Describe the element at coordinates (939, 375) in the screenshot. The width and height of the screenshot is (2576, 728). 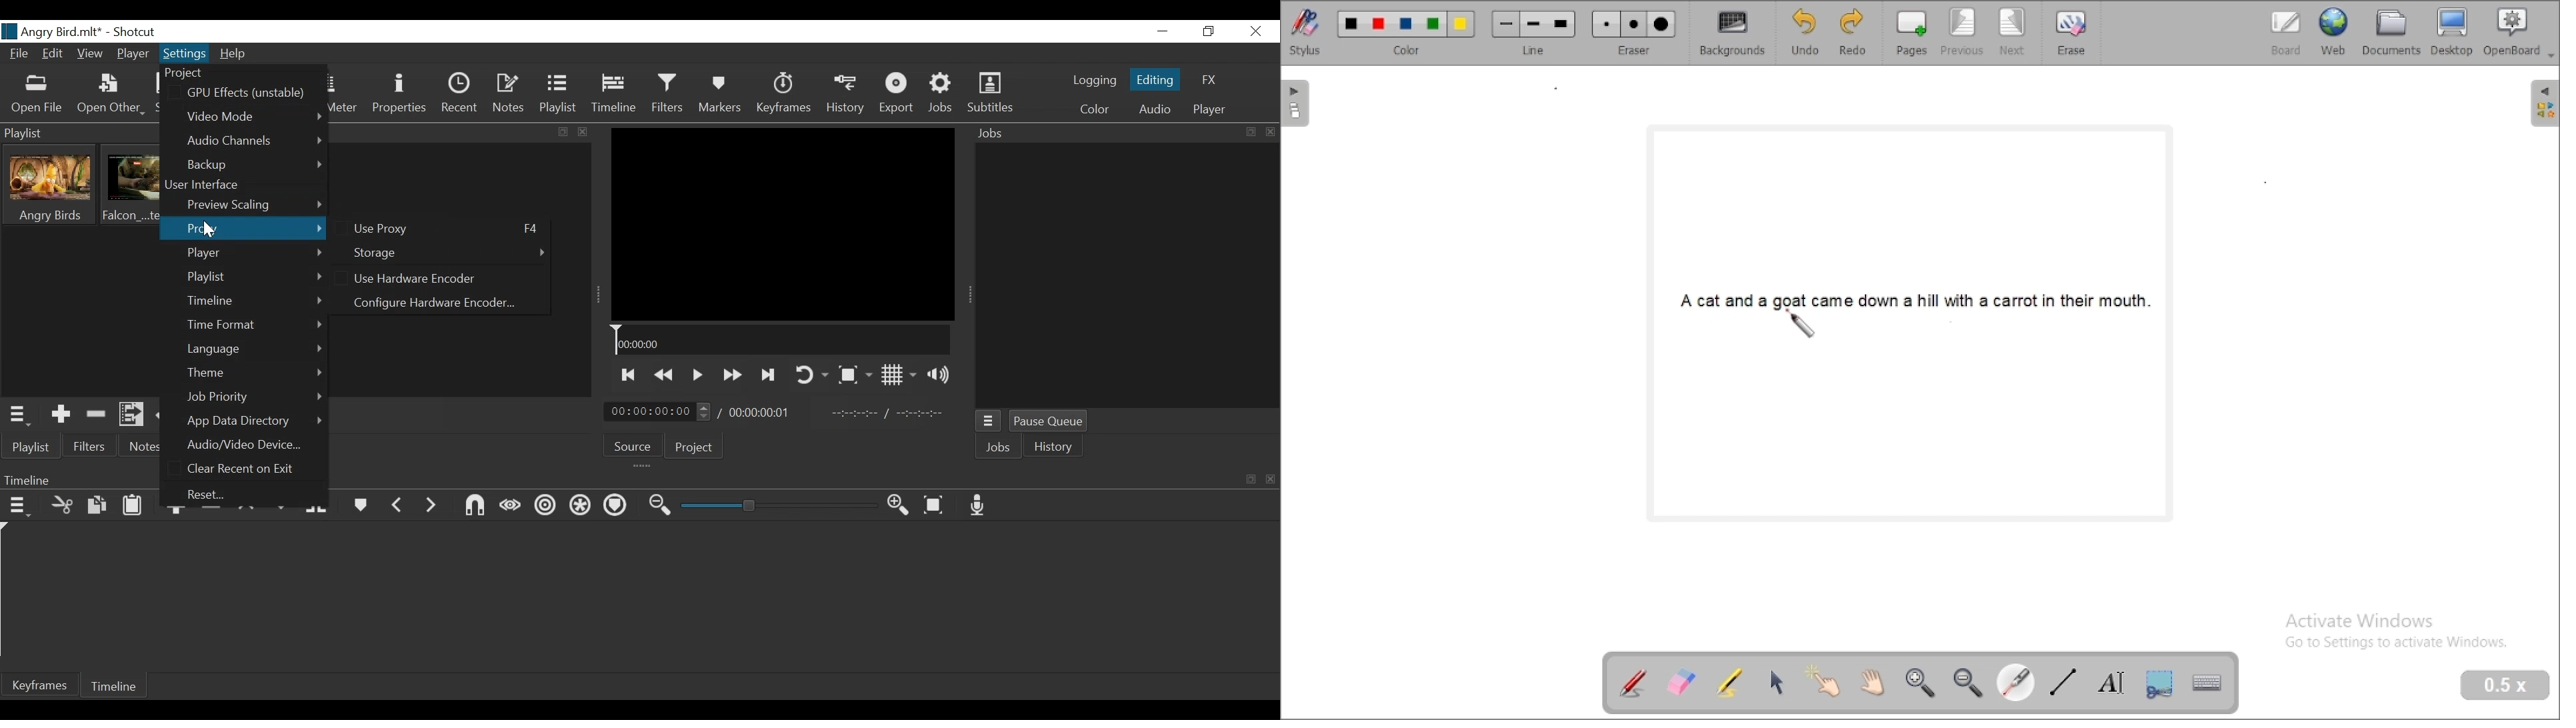
I see `Show volume control` at that location.